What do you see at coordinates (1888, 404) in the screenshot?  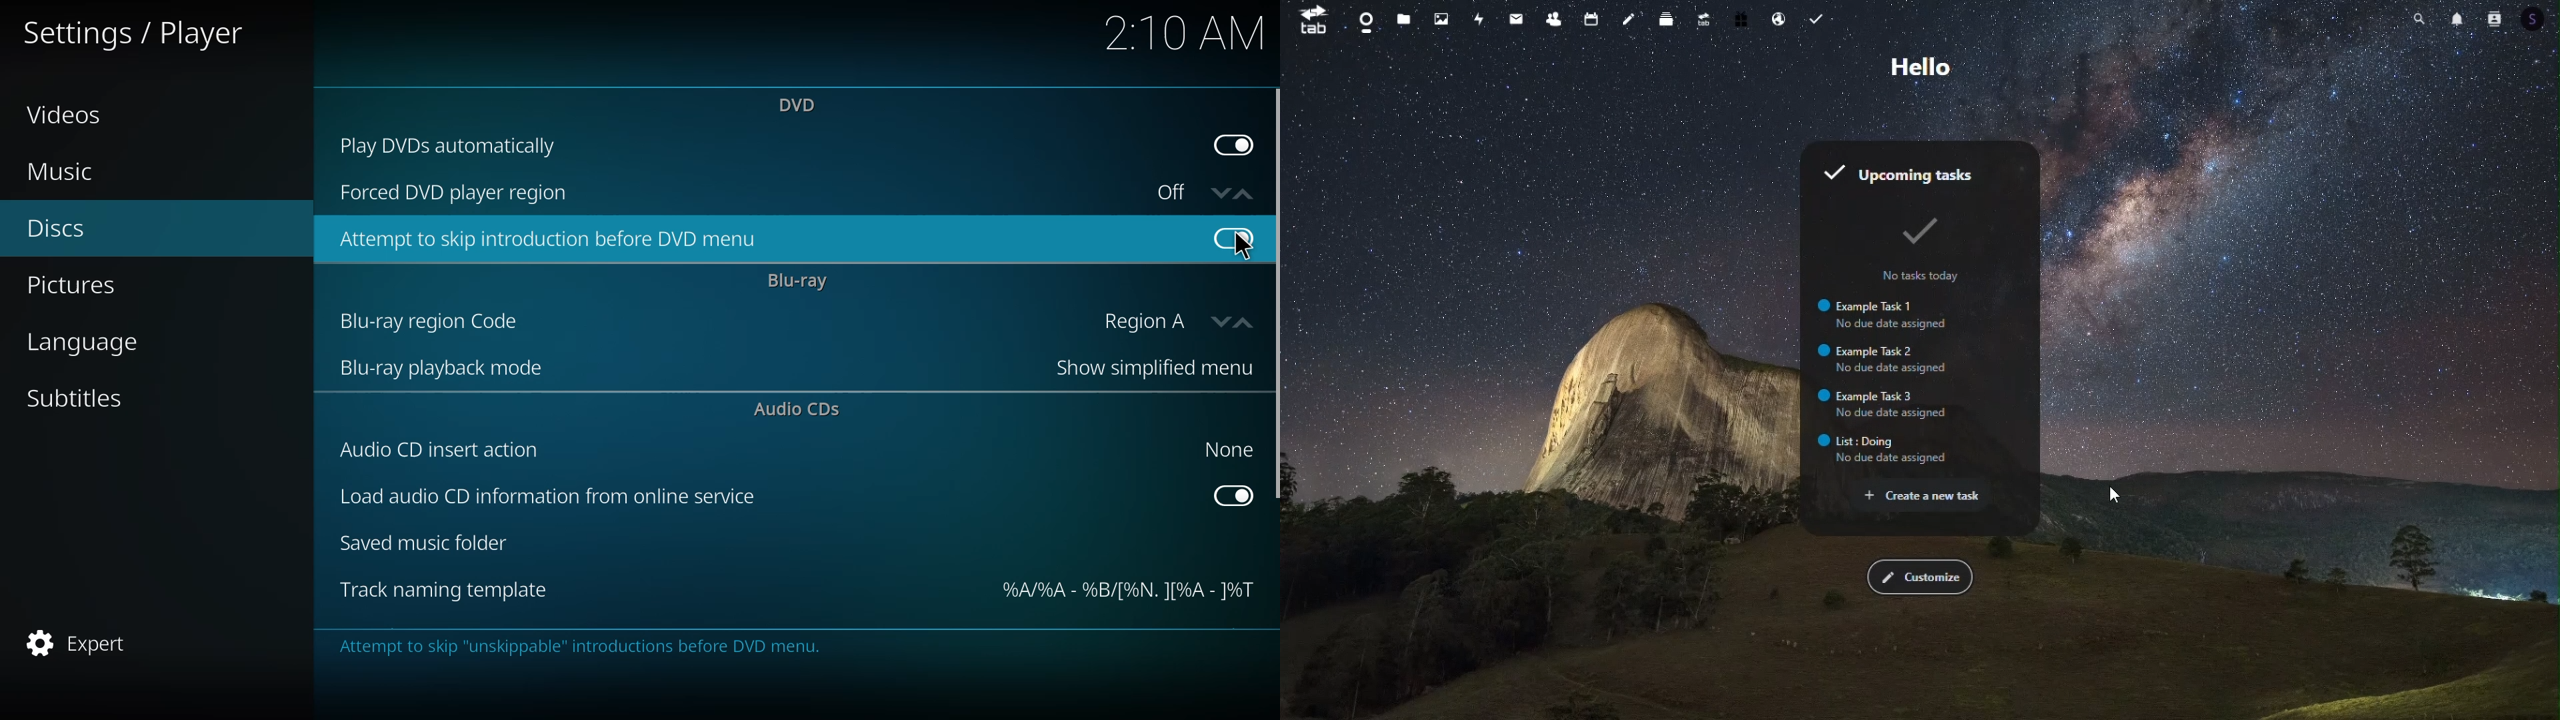 I see `Example Task 3` at bounding box center [1888, 404].